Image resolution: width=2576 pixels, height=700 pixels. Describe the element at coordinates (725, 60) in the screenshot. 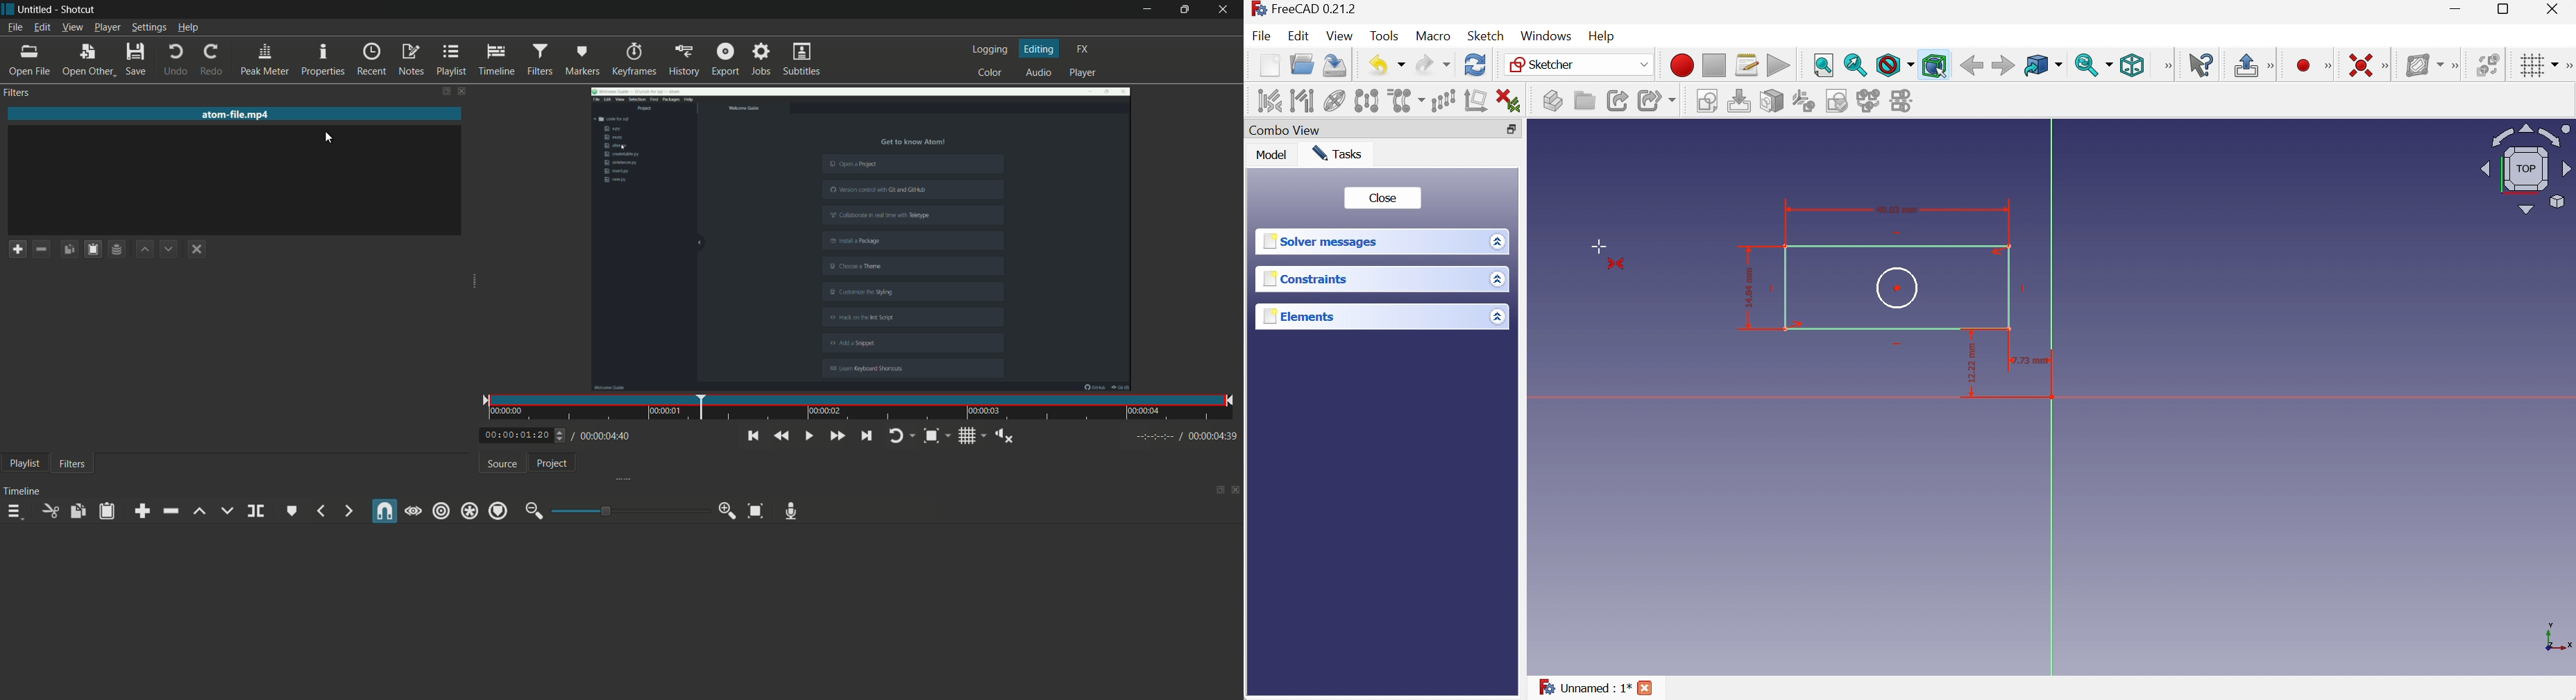

I see `export` at that location.